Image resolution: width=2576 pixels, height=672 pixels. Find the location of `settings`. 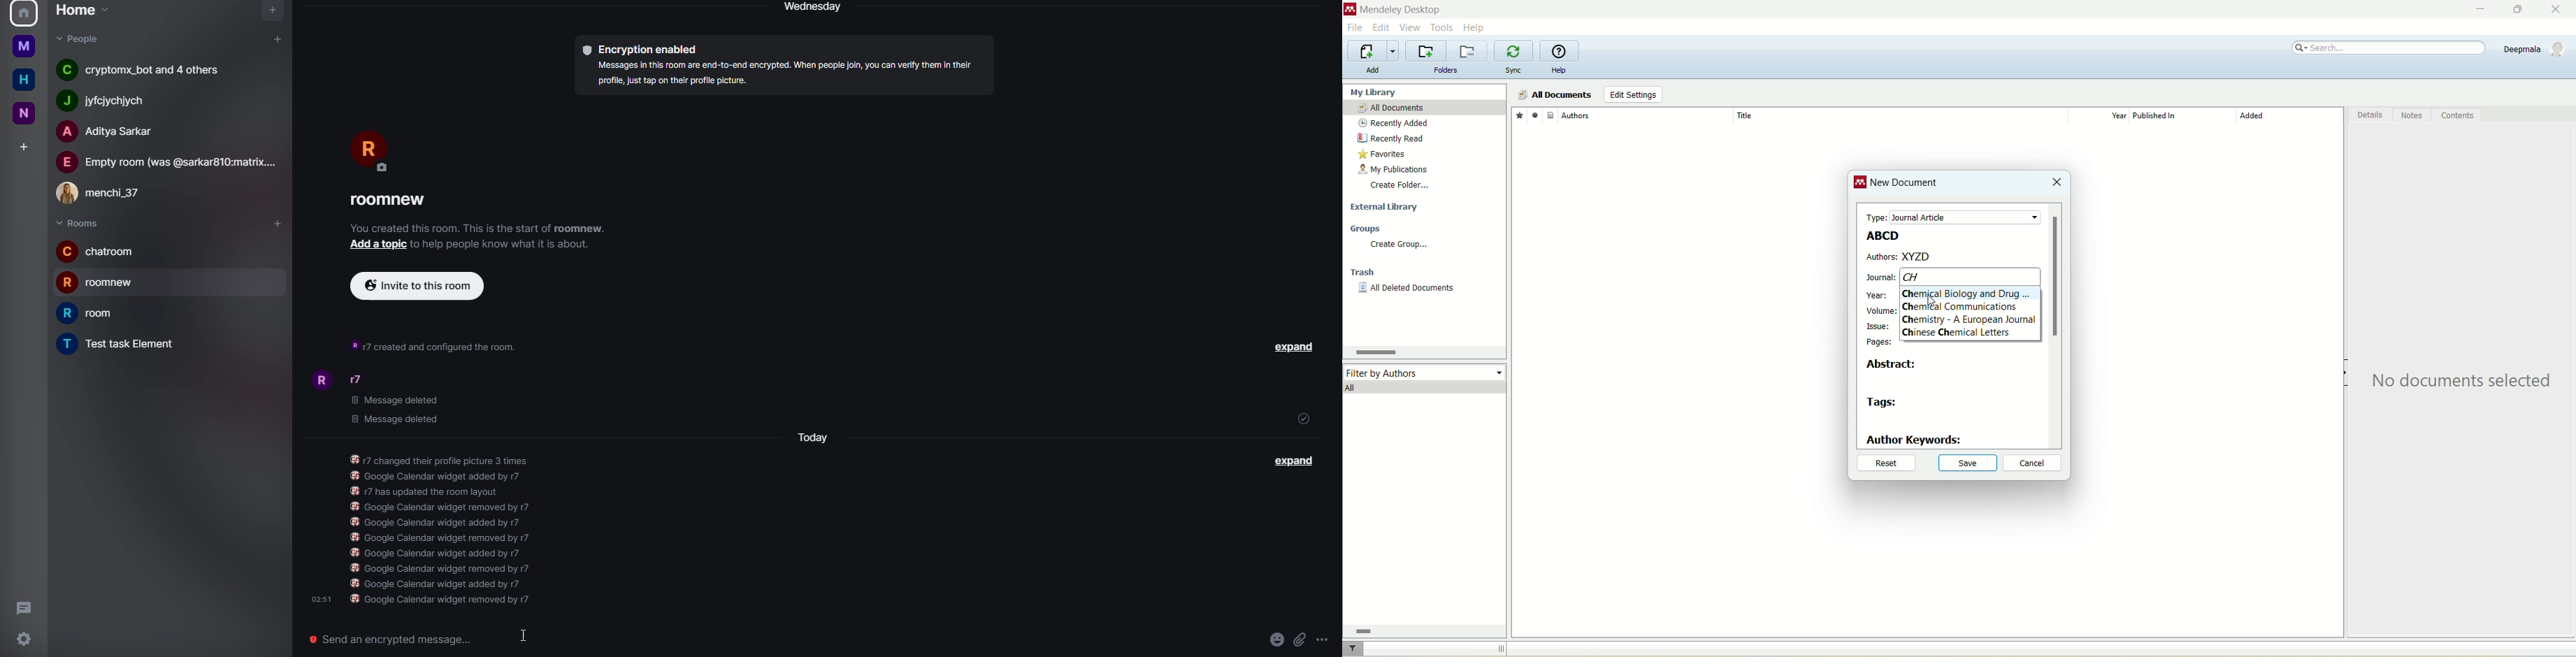

settings is located at coordinates (22, 640).